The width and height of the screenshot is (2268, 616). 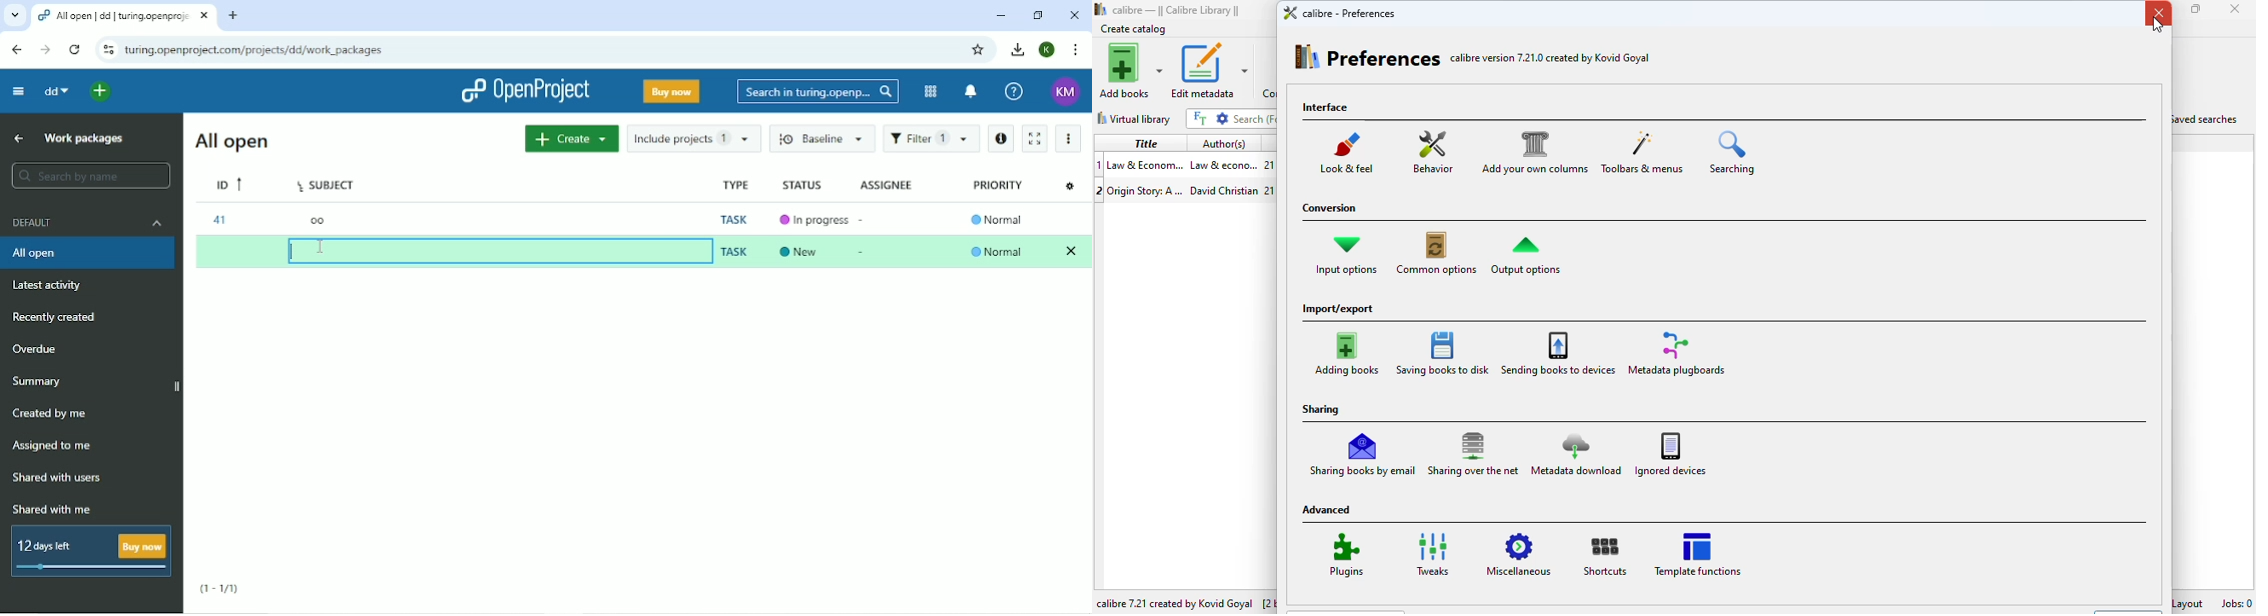 What do you see at coordinates (1526, 253) in the screenshot?
I see `output options` at bounding box center [1526, 253].